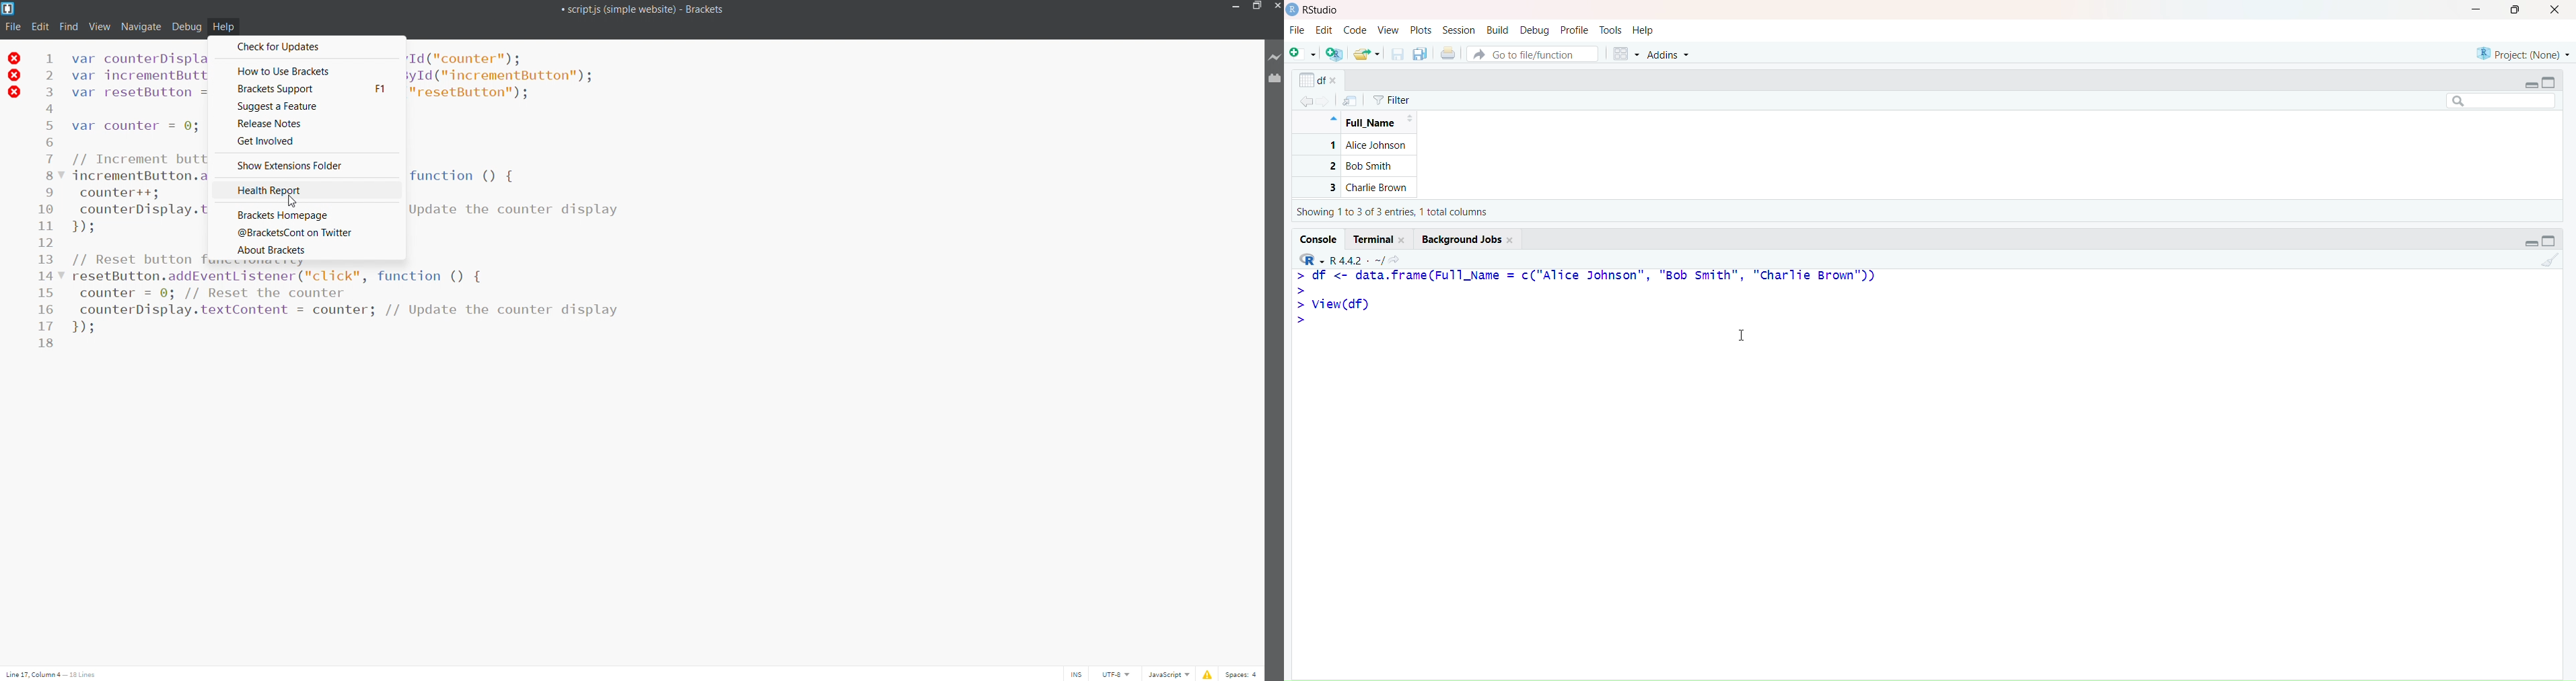 Image resolution: width=2576 pixels, height=700 pixels. What do you see at coordinates (2477, 12) in the screenshot?
I see `Minimize` at bounding box center [2477, 12].